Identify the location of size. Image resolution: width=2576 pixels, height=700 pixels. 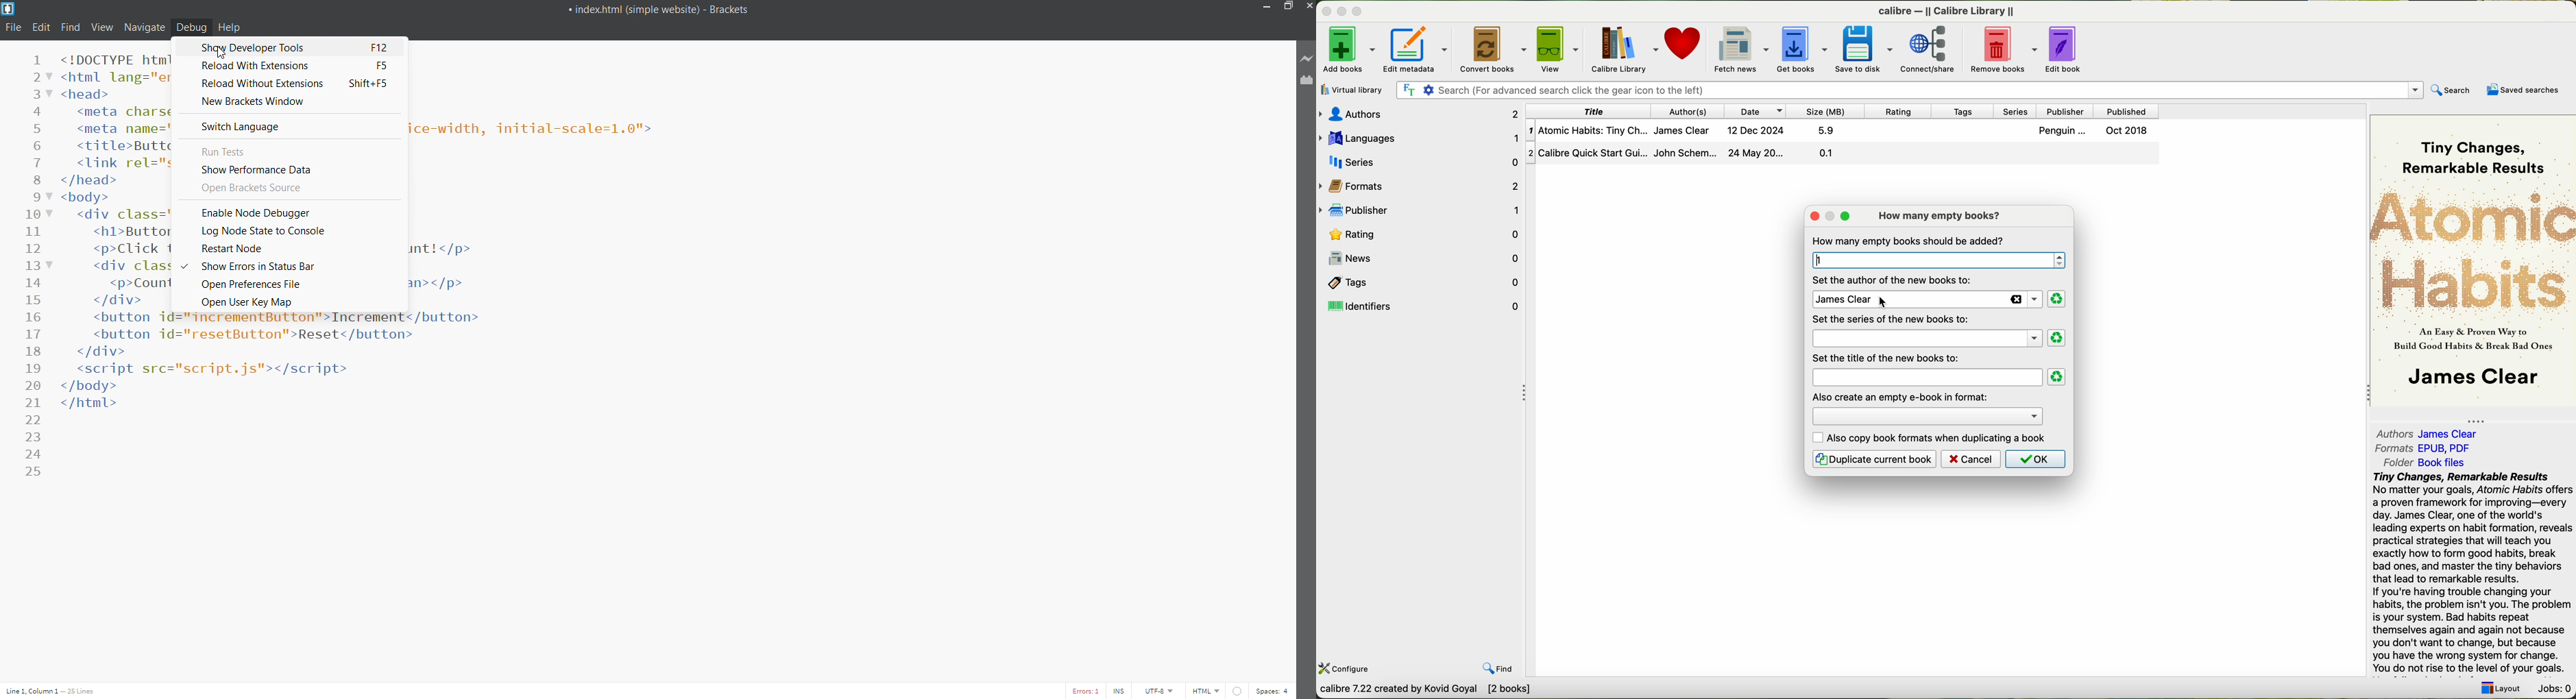
(1830, 111).